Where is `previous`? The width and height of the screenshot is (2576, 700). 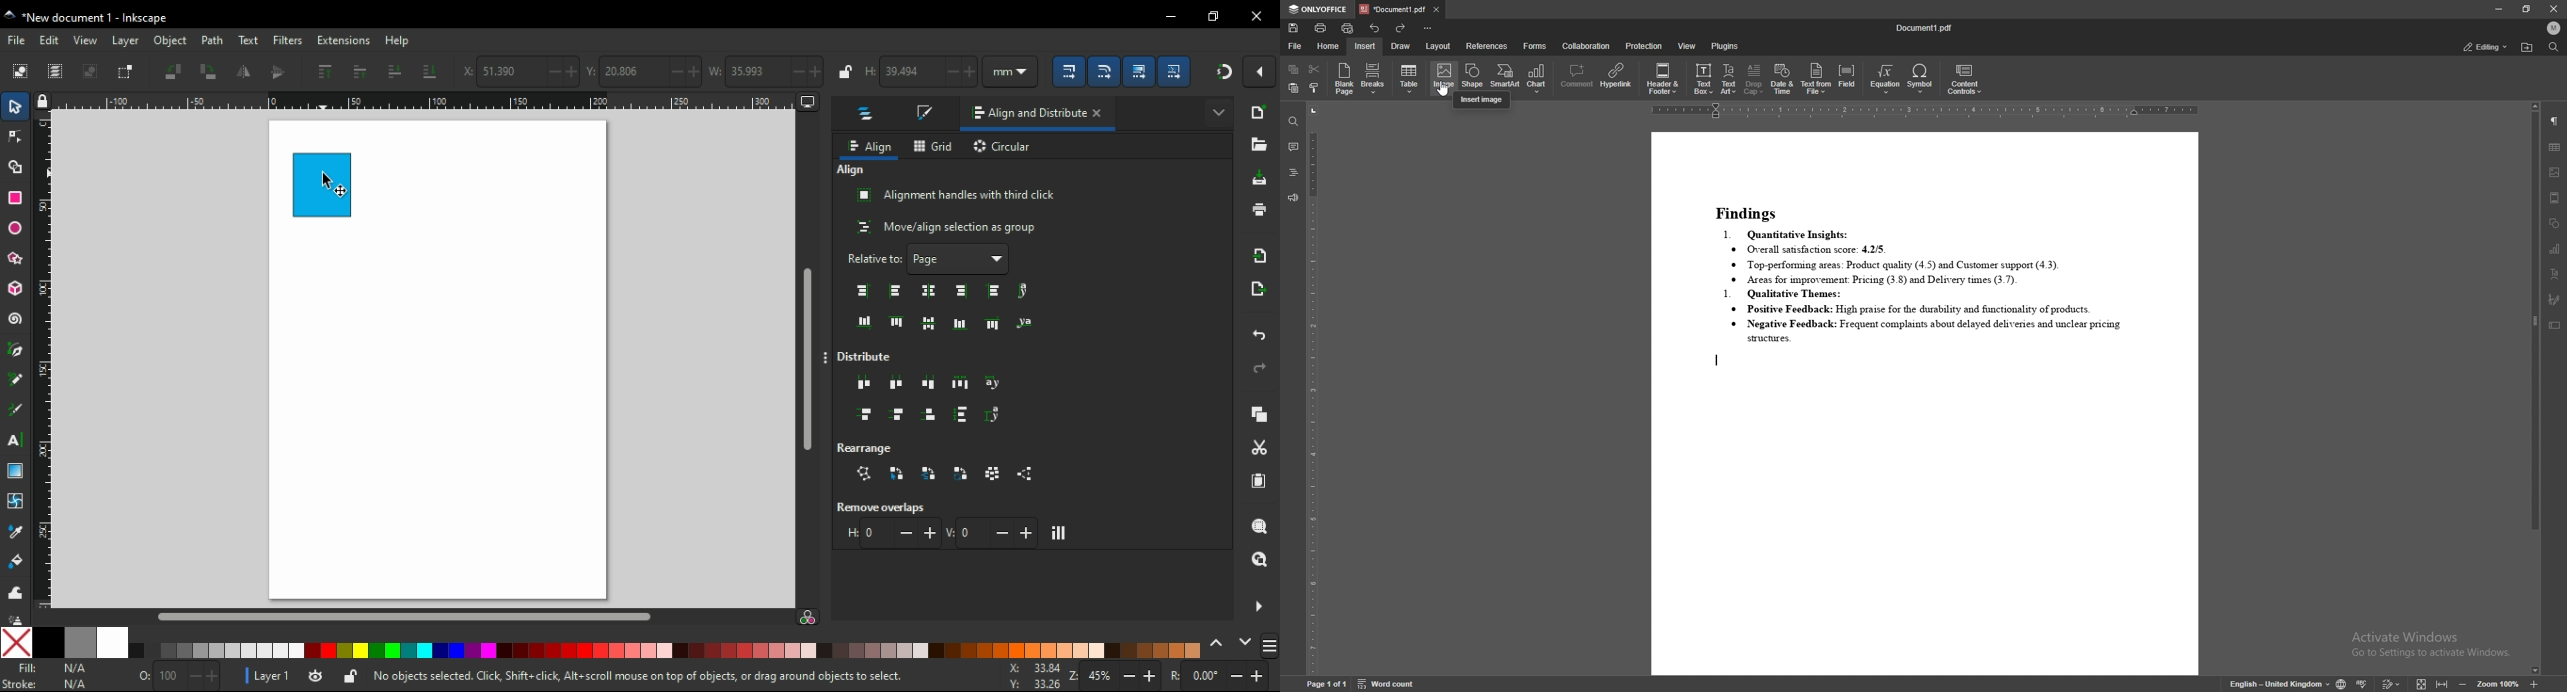
previous is located at coordinates (1219, 642).